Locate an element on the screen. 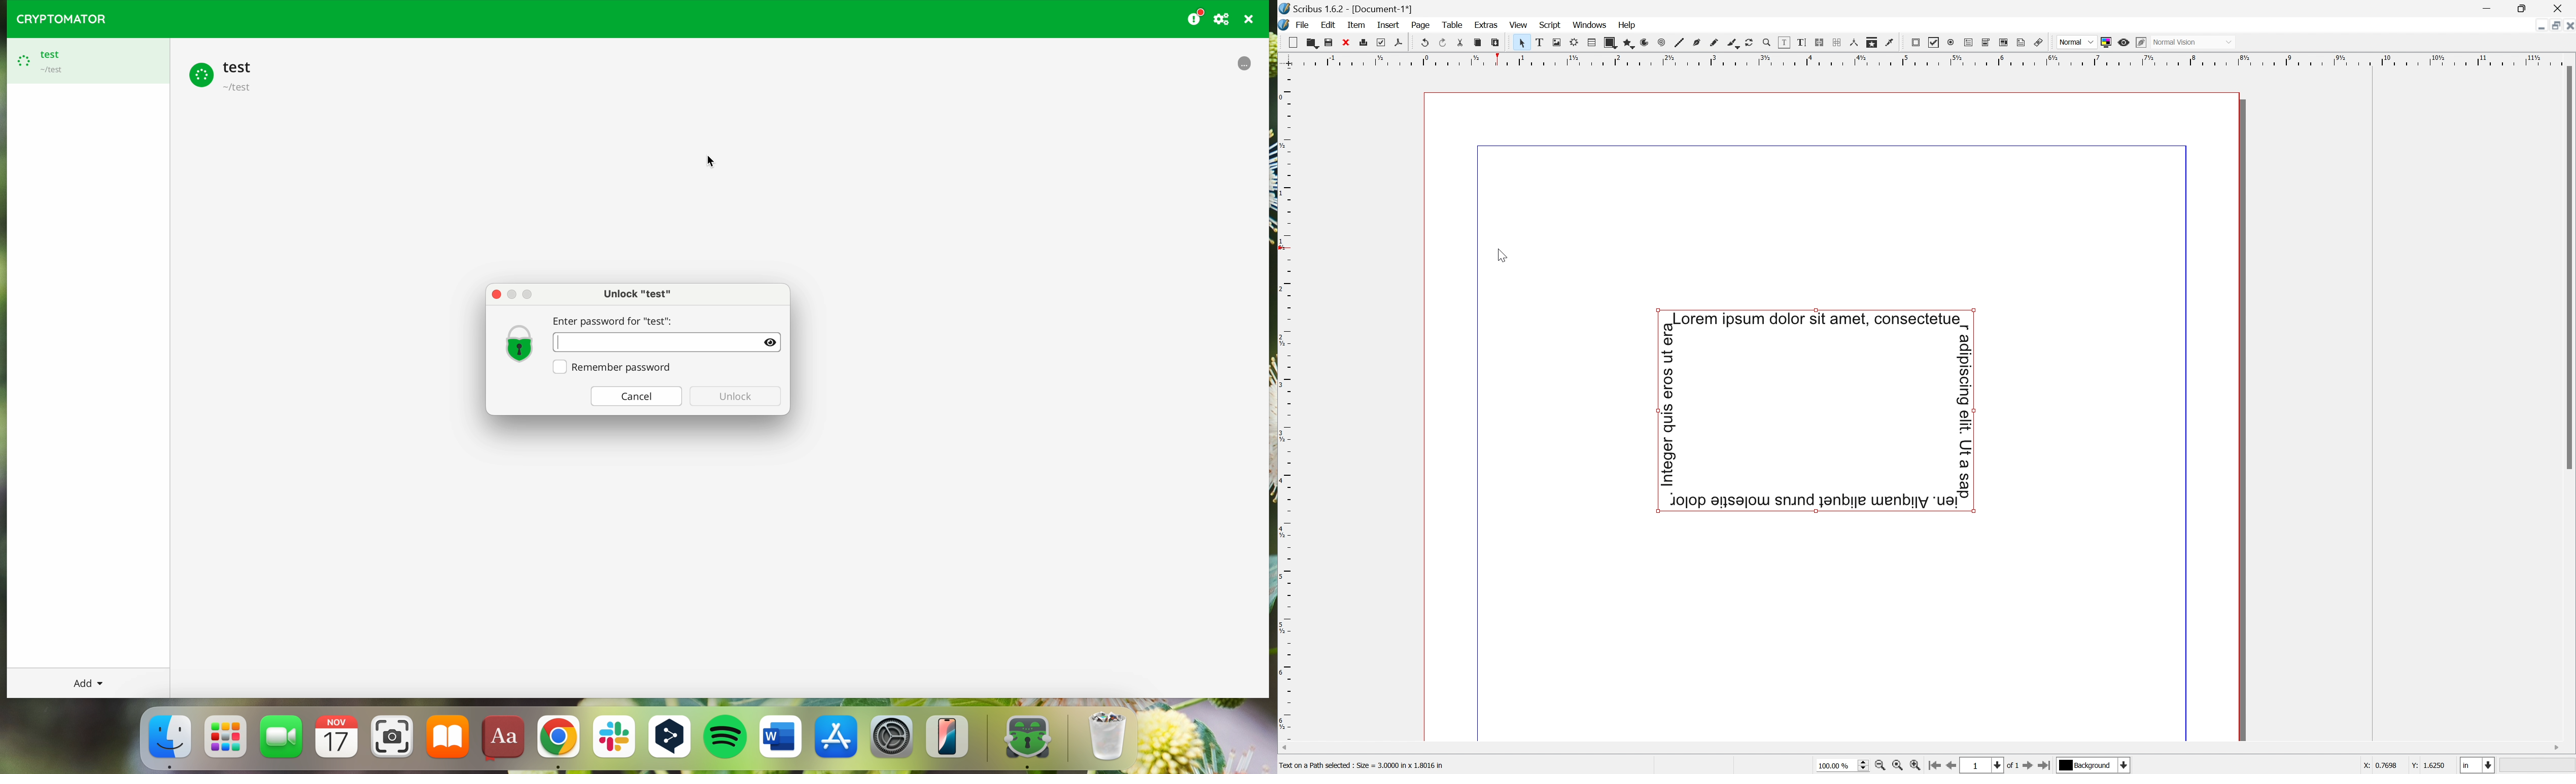  Scribus icon is located at coordinates (1285, 25).